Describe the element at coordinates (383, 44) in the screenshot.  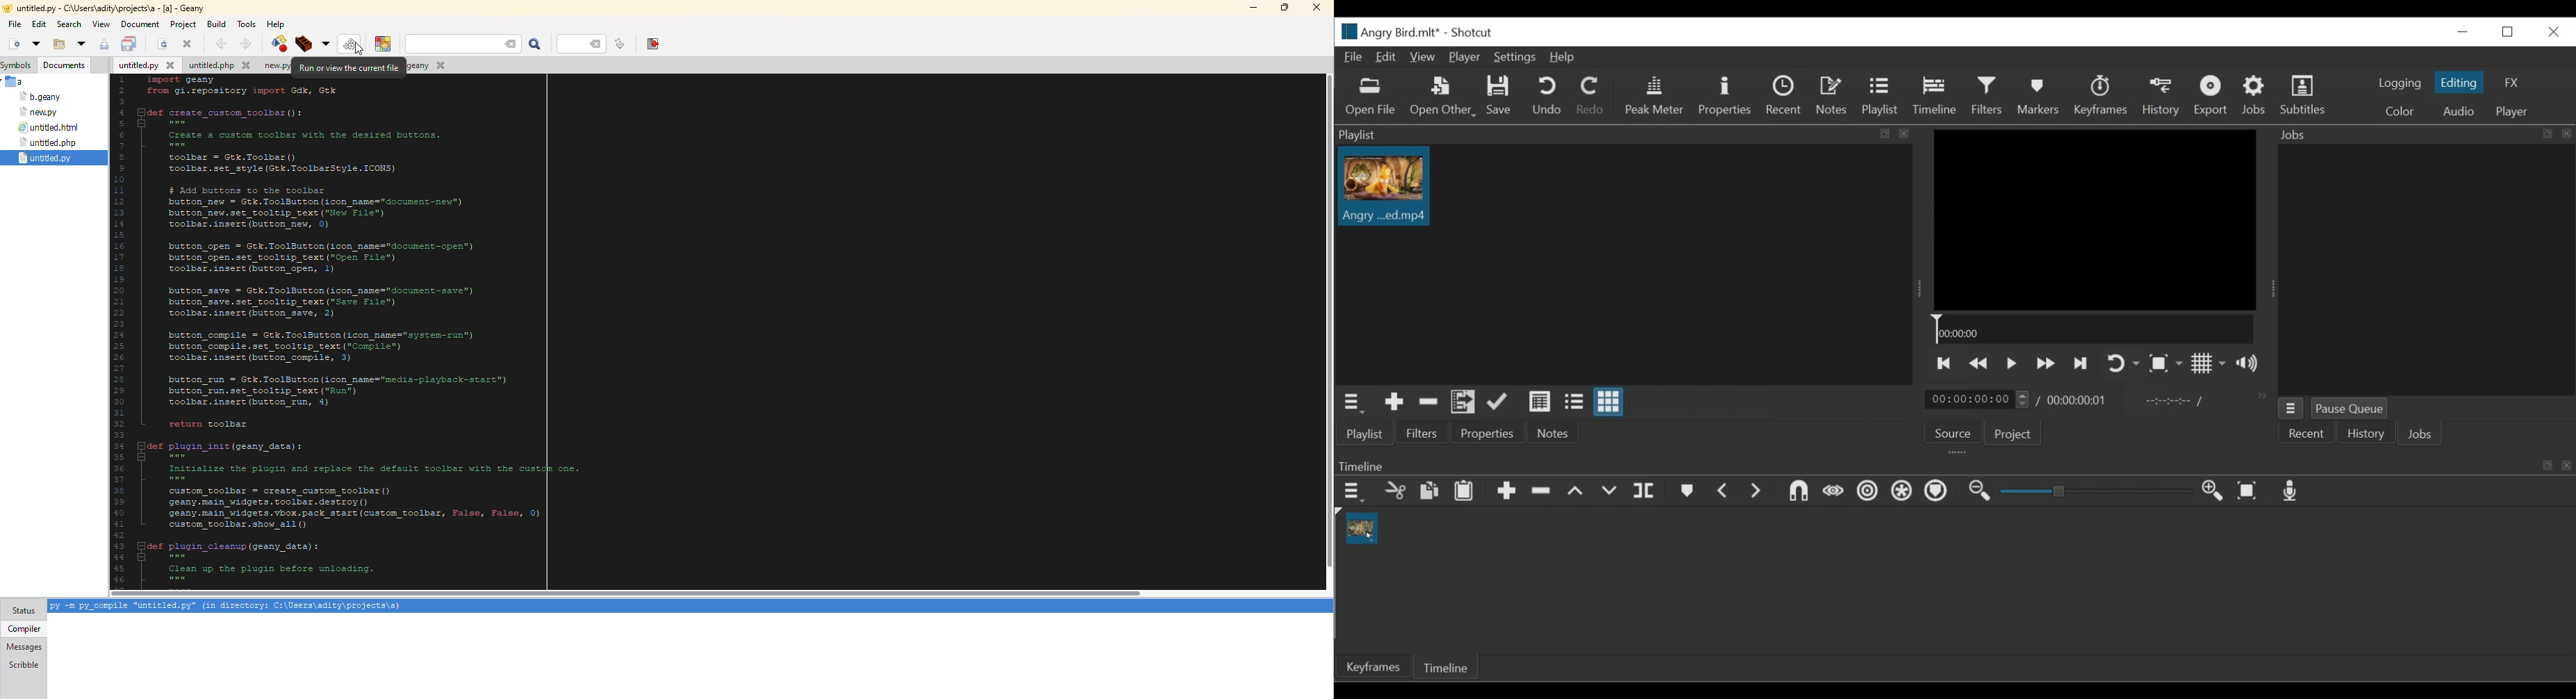
I see `color` at that location.